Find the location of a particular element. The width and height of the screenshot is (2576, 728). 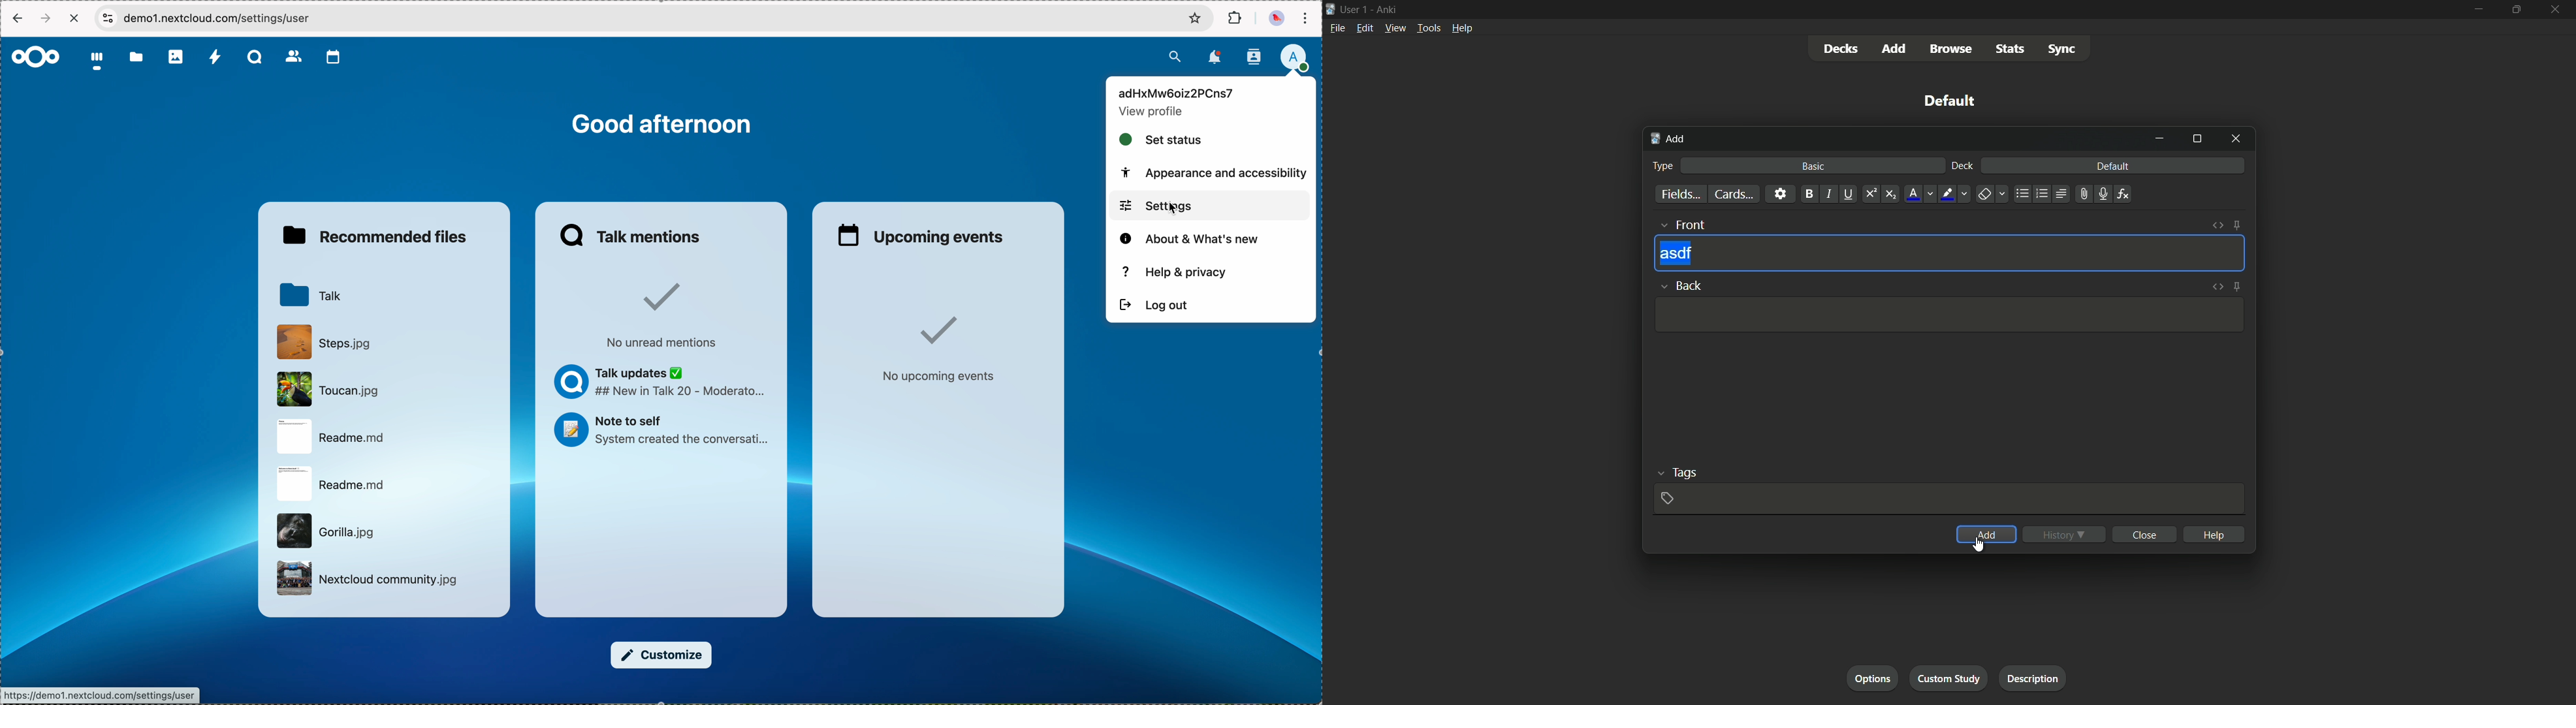

cards is located at coordinates (1733, 194).